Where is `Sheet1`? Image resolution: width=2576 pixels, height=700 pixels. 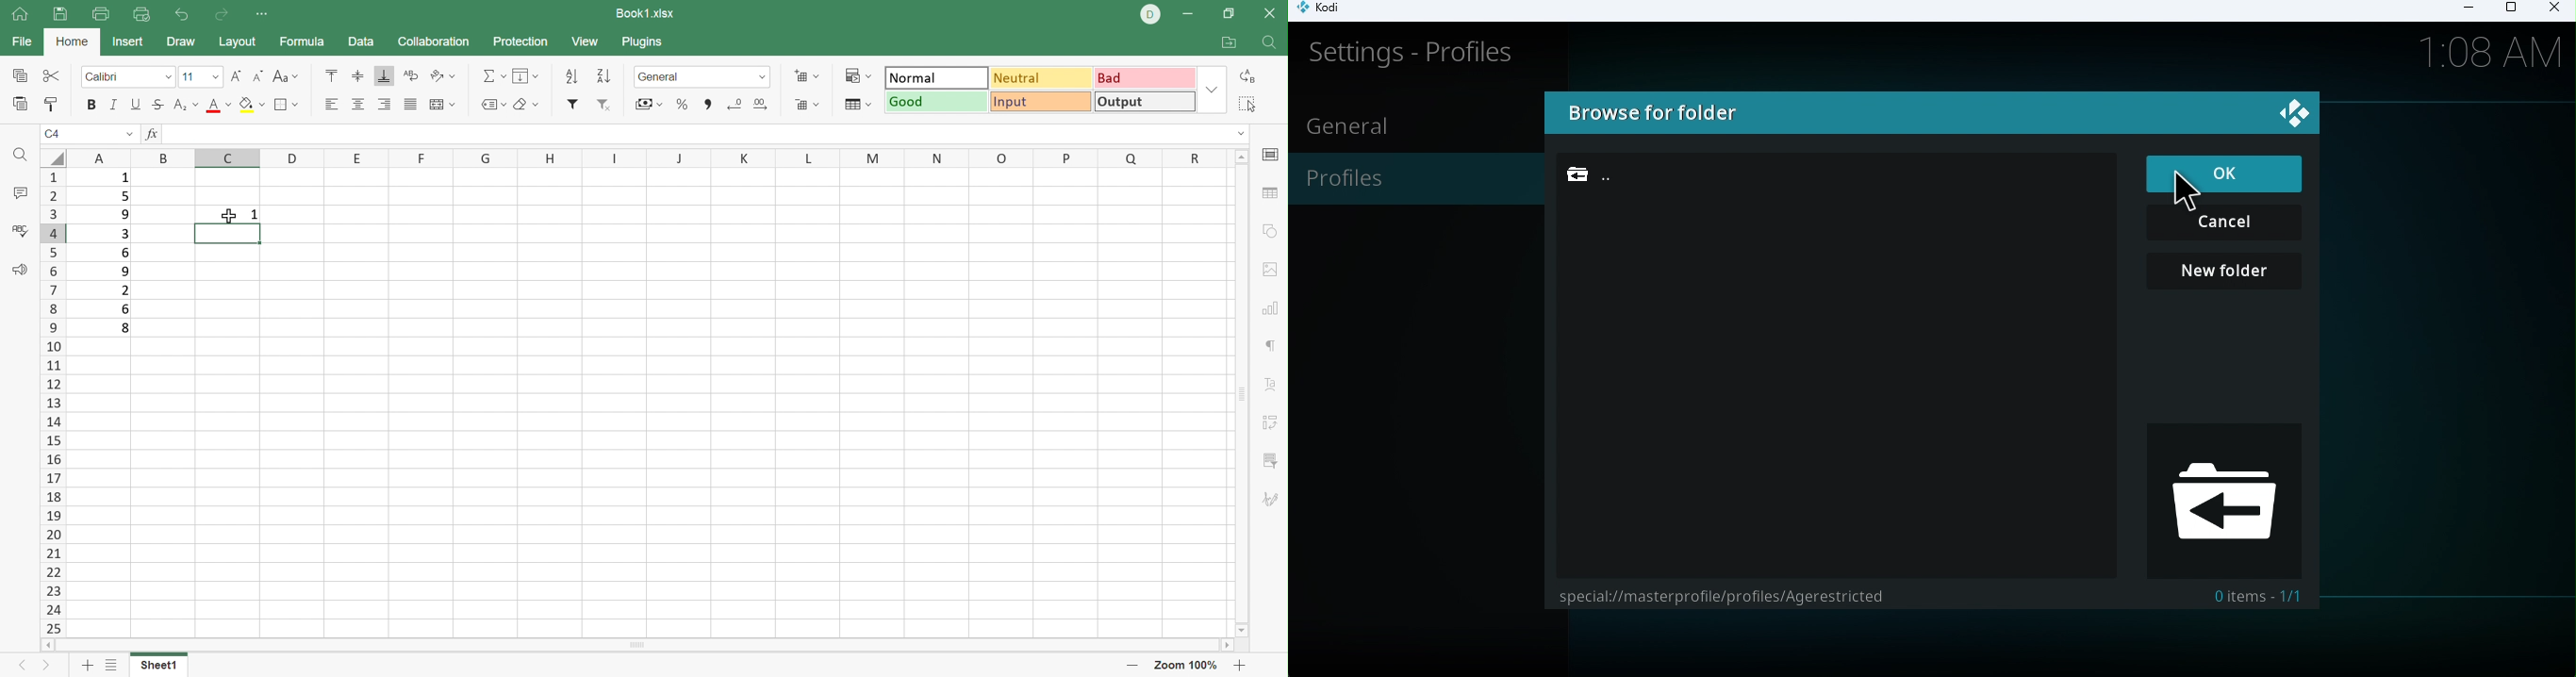
Sheet1 is located at coordinates (163, 664).